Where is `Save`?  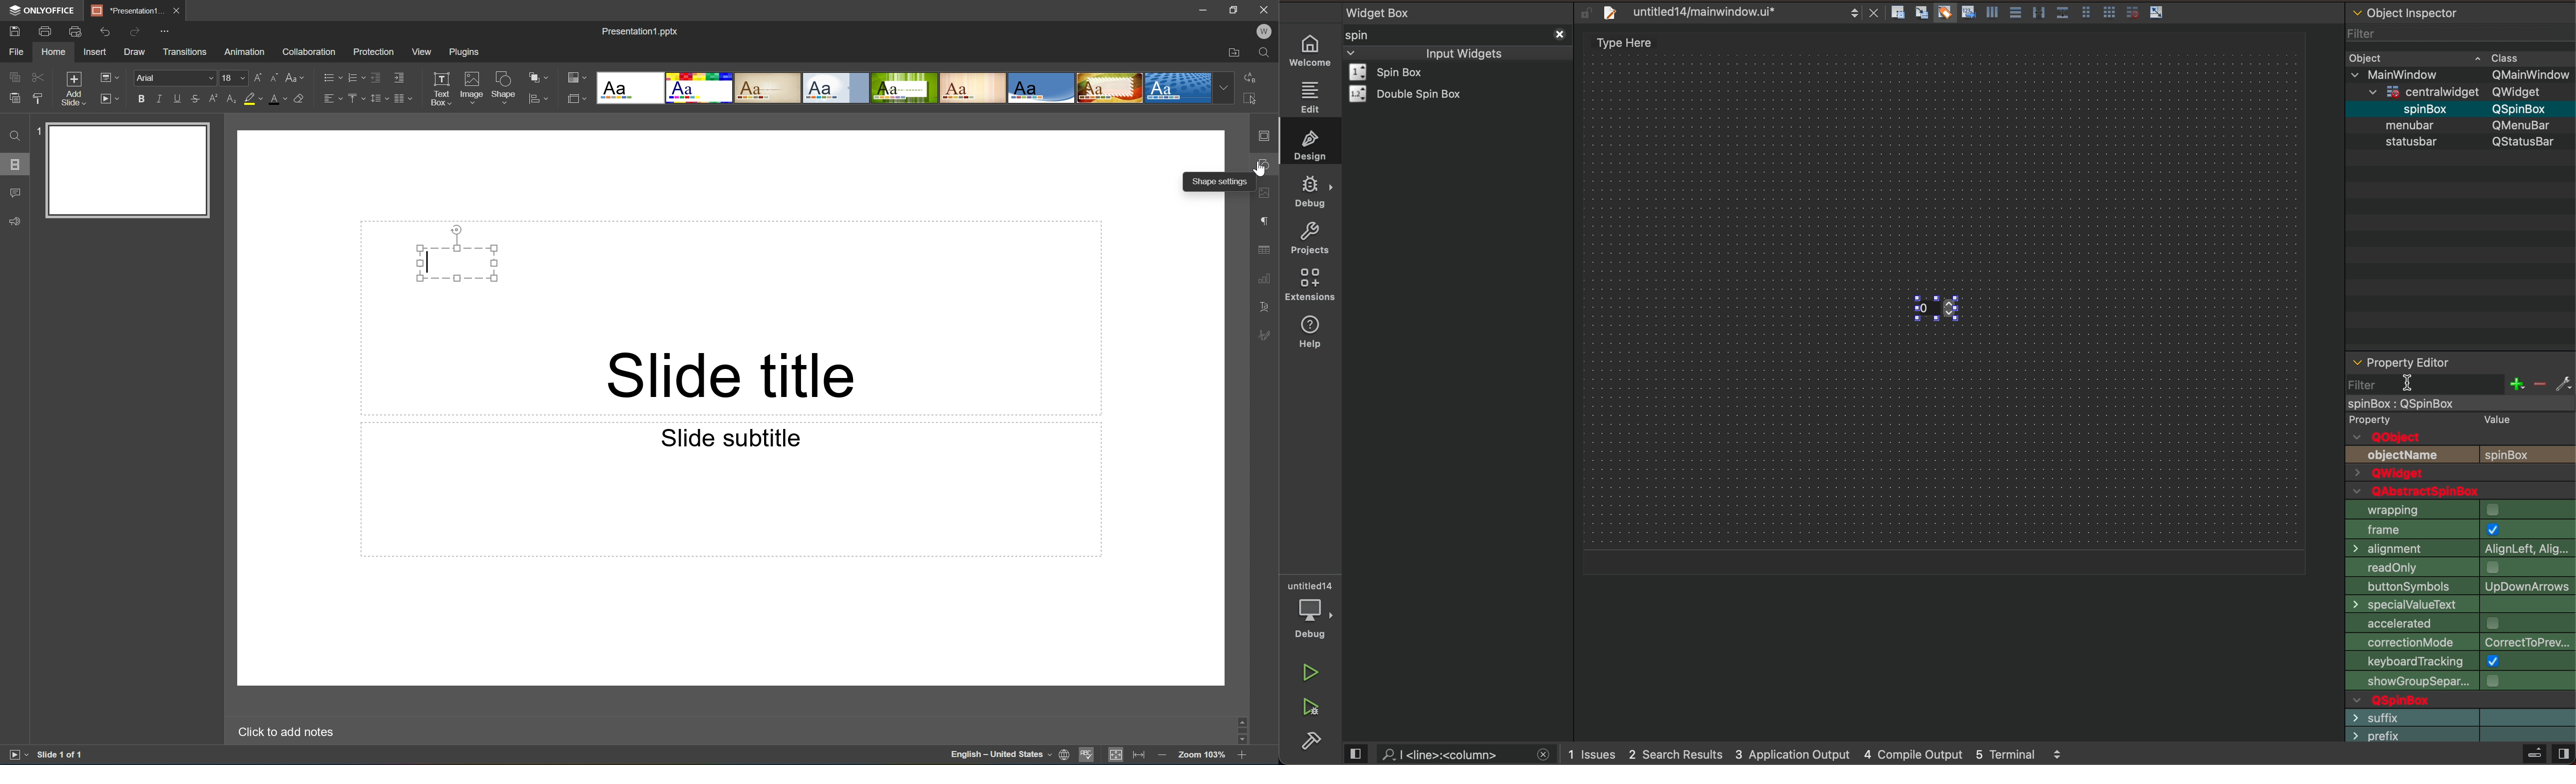
Save is located at coordinates (13, 30).